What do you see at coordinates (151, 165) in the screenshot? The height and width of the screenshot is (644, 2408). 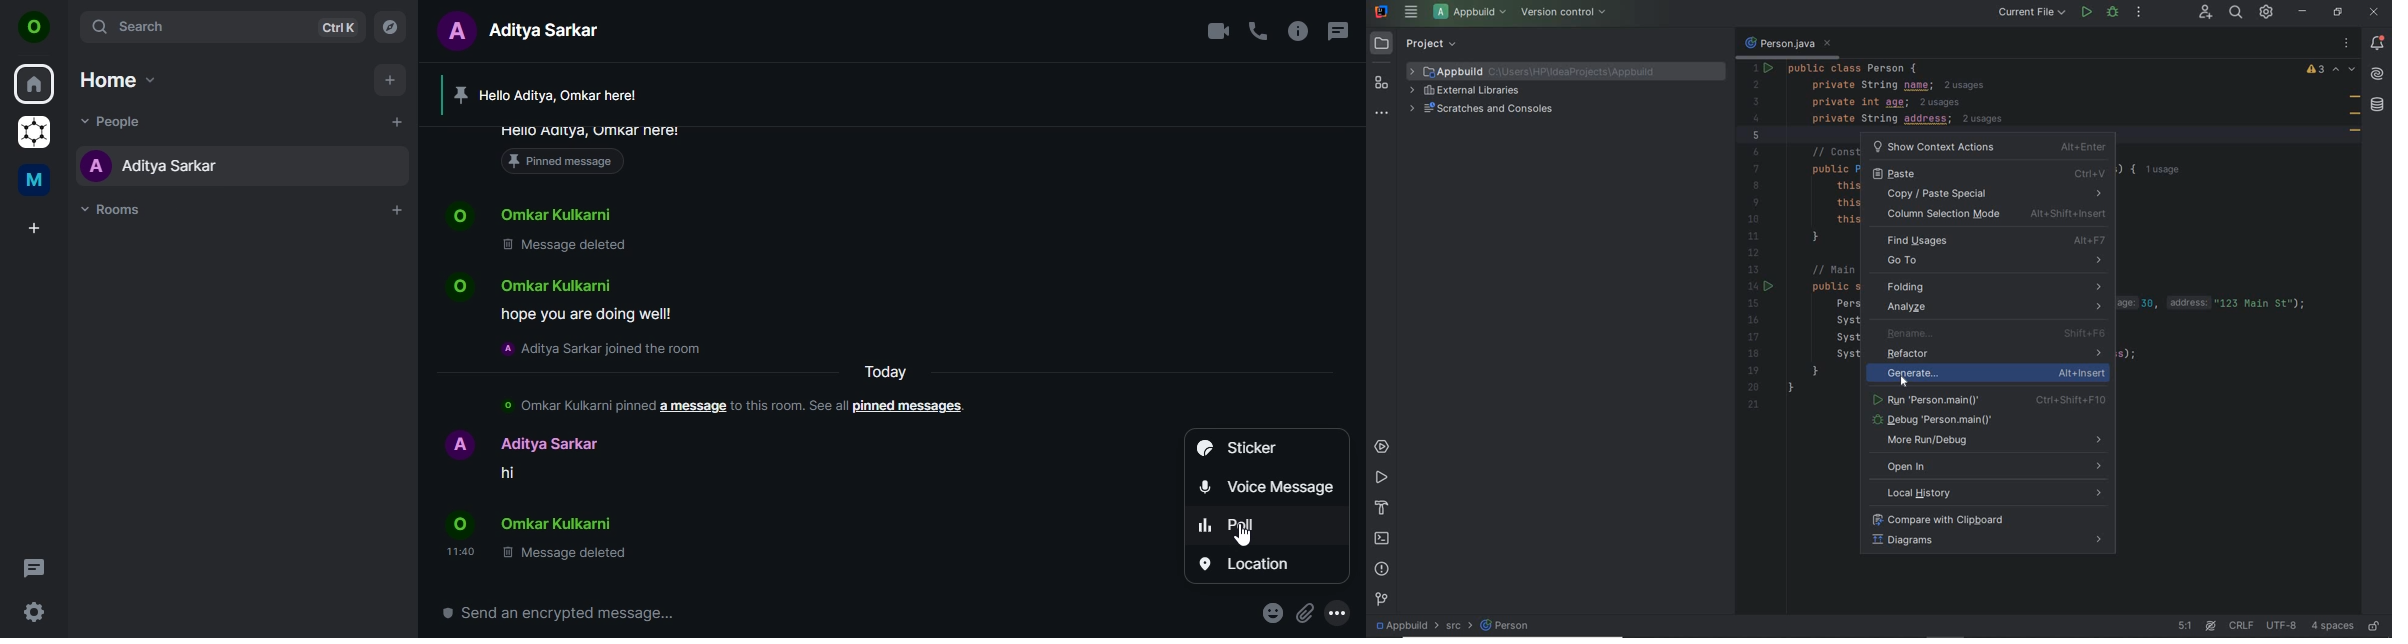 I see `aditya sarkar` at bounding box center [151, 165].